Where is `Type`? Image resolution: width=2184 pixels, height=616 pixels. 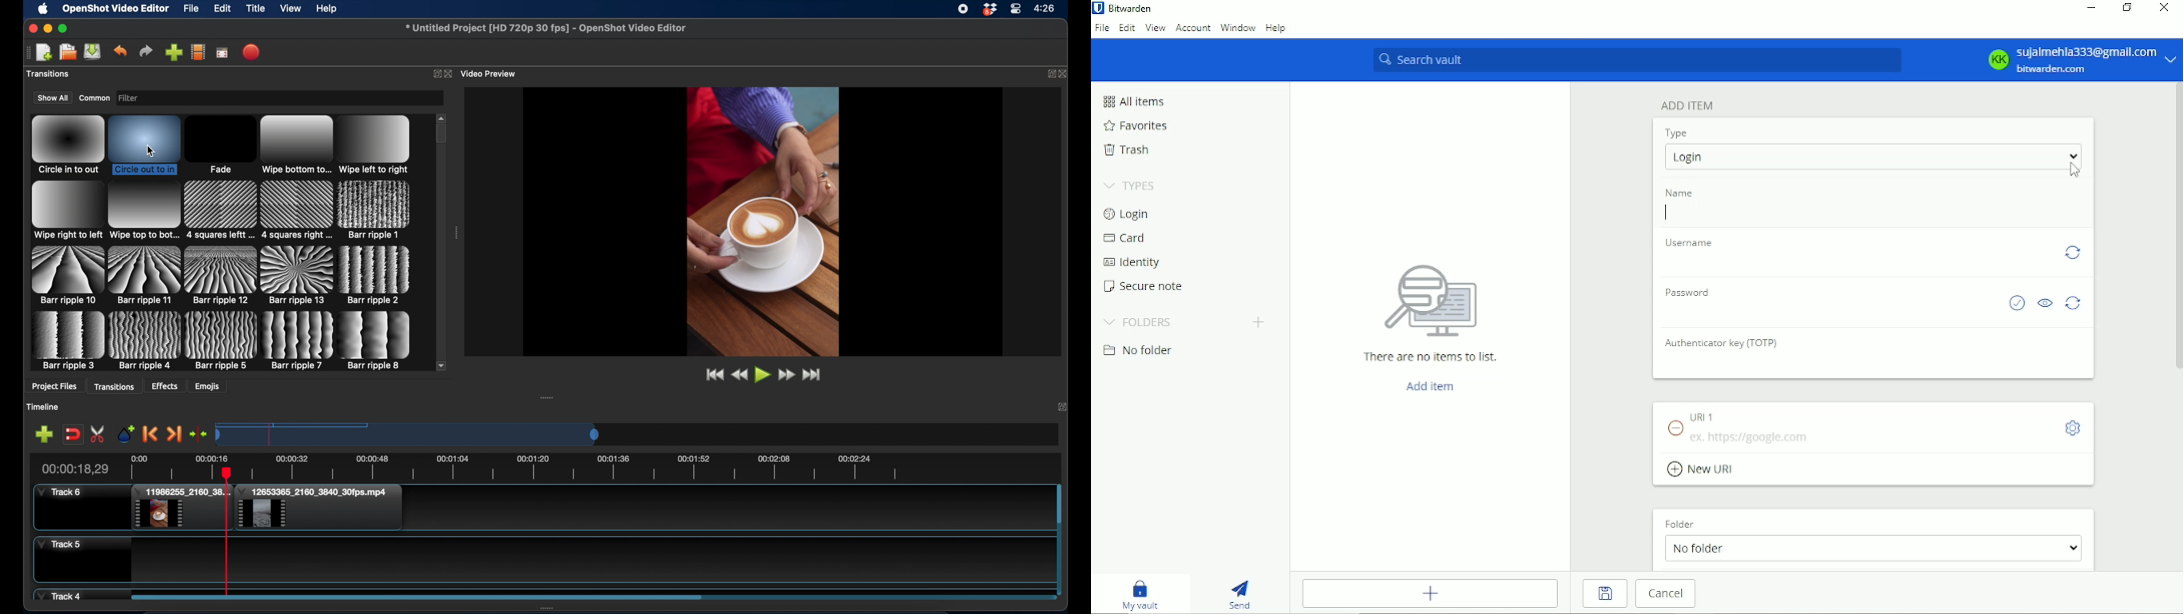
Type is located at coordinates (1679, 132).